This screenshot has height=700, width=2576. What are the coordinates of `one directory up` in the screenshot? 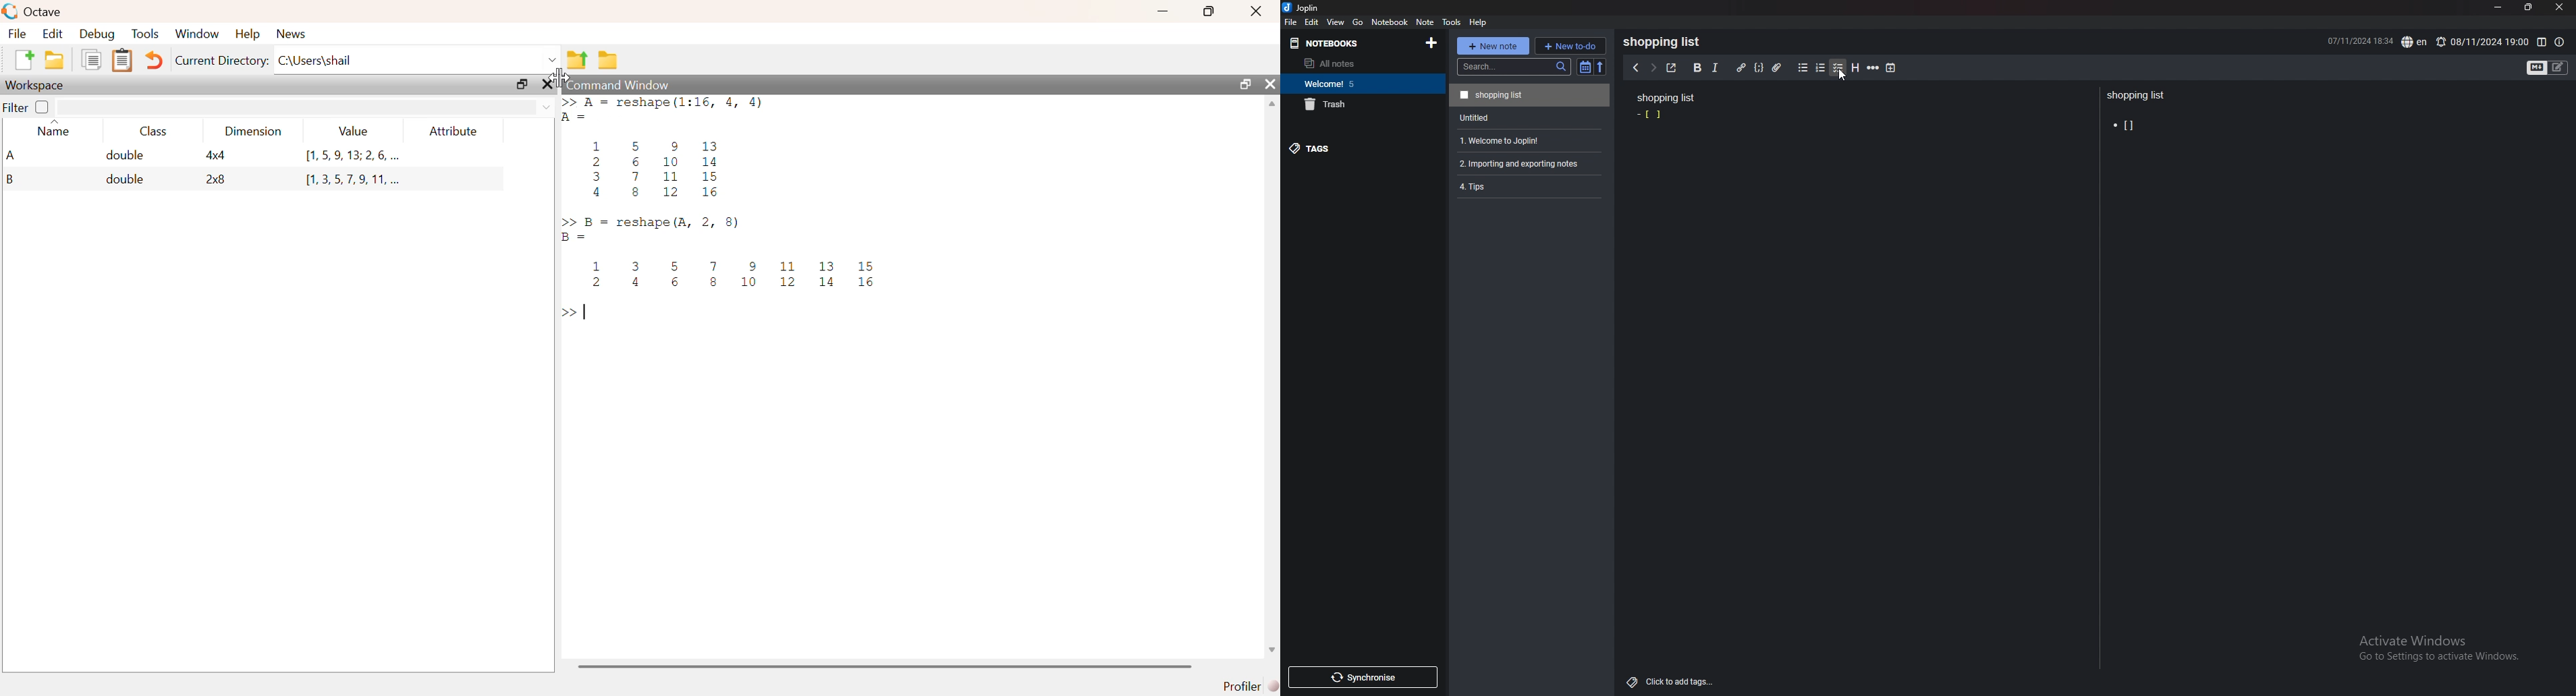 It's located at (577, 60).